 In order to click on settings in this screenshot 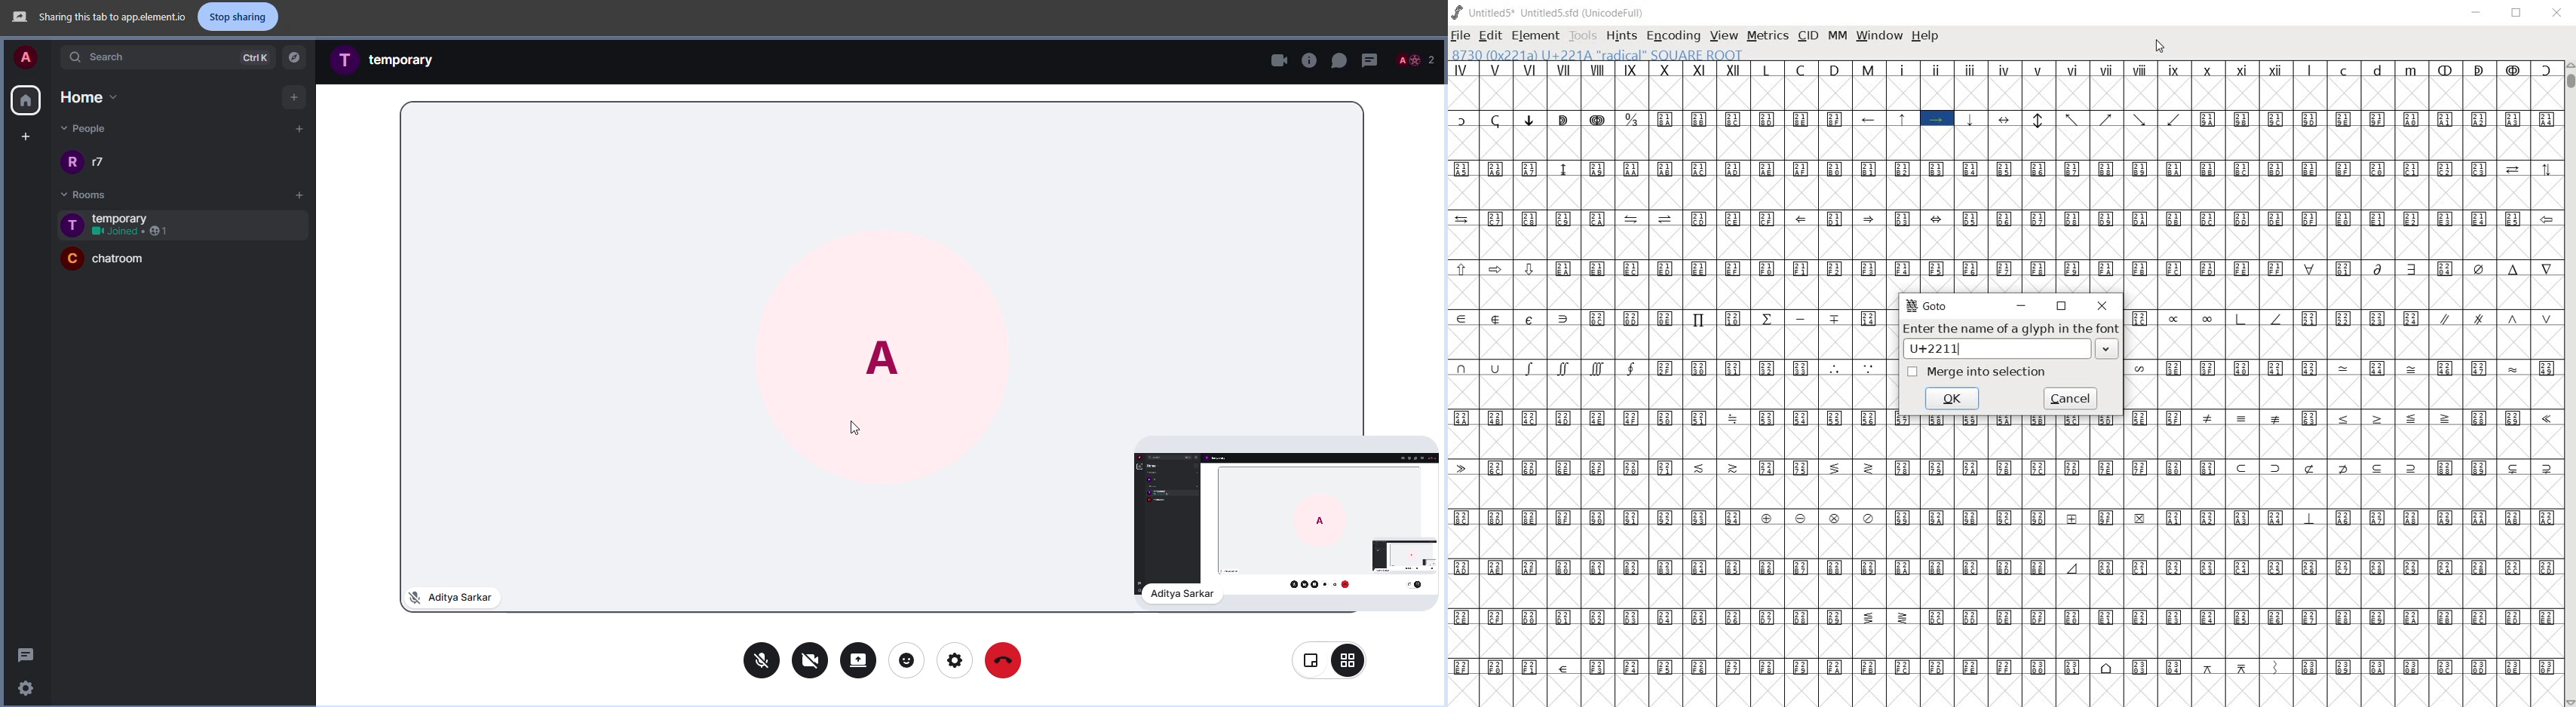, I will do `click(953, 660)`.